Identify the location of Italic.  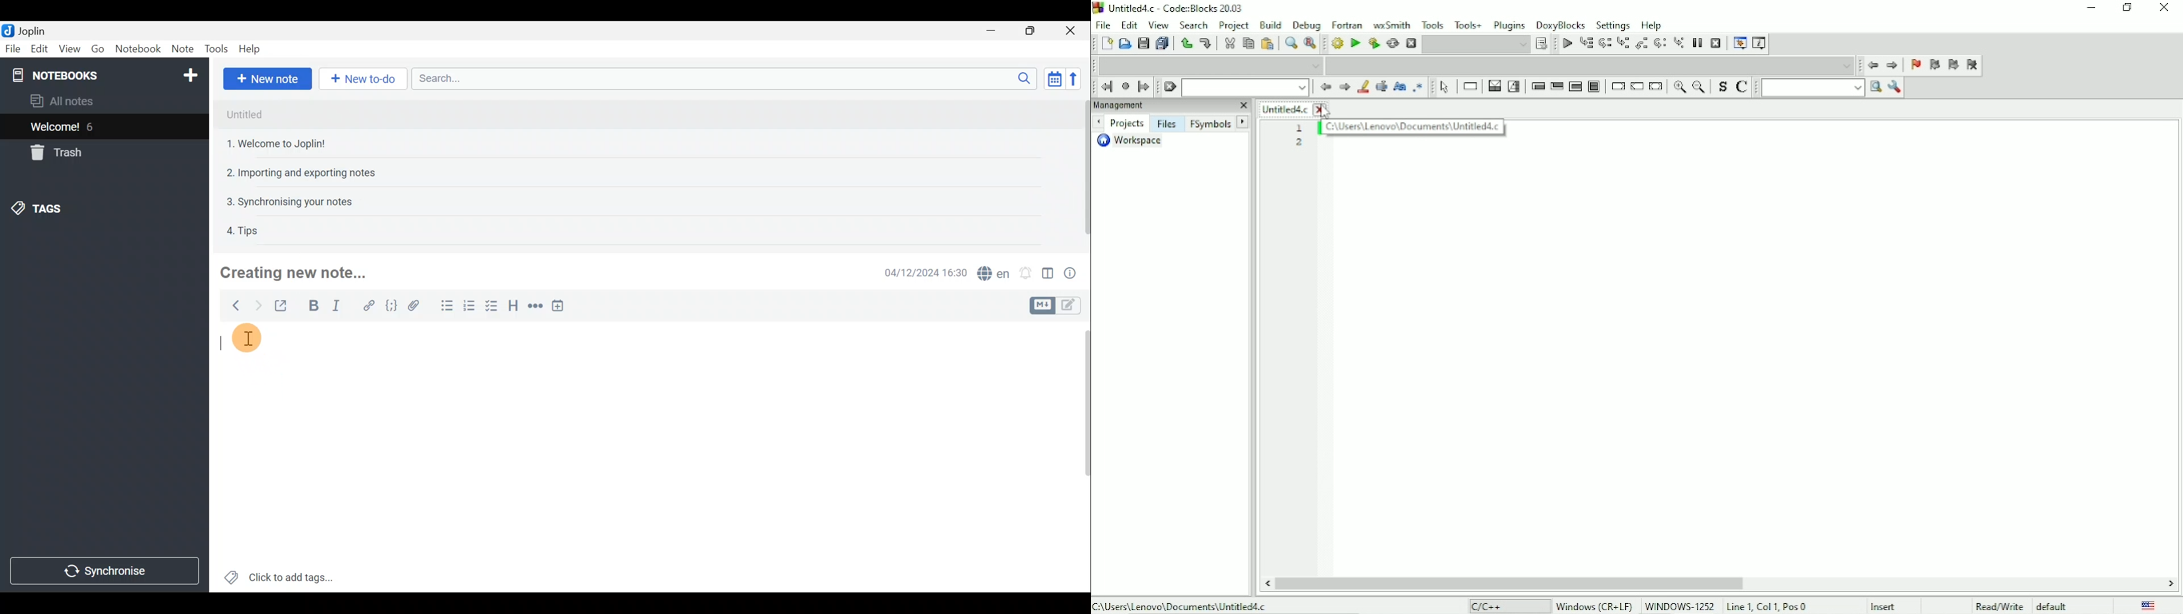
(340, 306).